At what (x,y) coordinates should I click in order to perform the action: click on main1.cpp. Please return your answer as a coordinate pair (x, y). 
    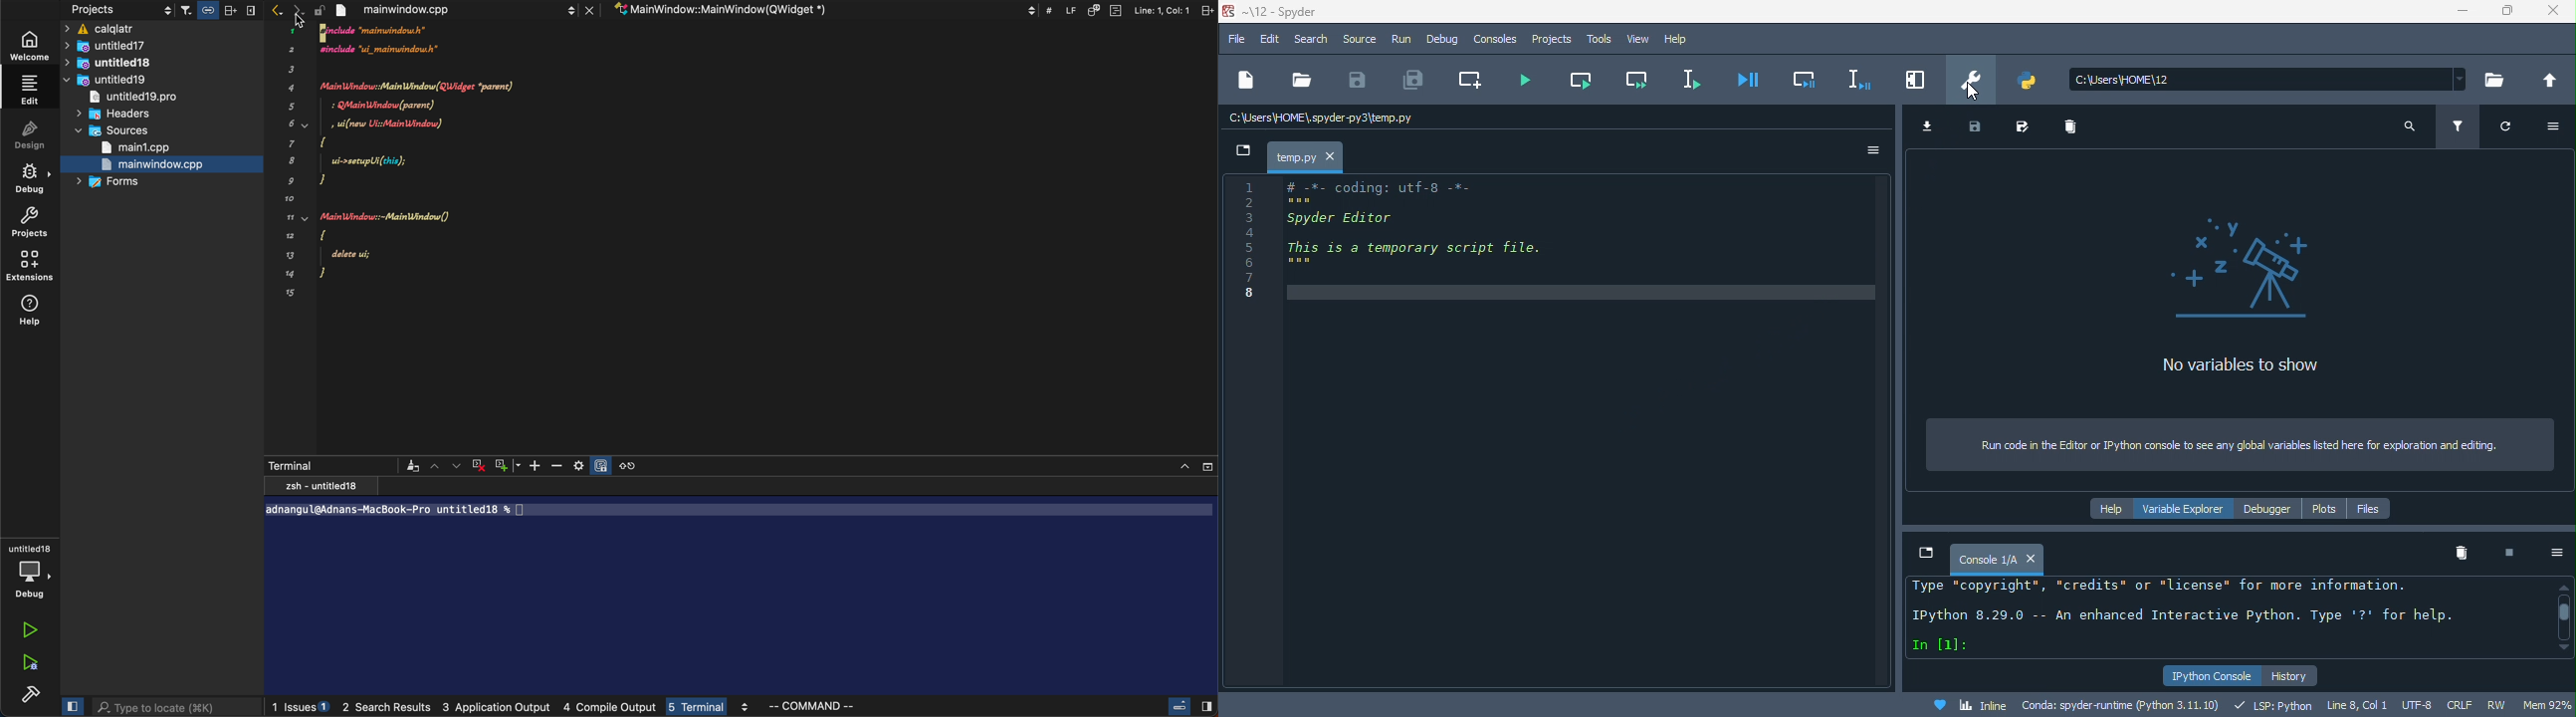
    Looking at the image, I should click on (139, 147).